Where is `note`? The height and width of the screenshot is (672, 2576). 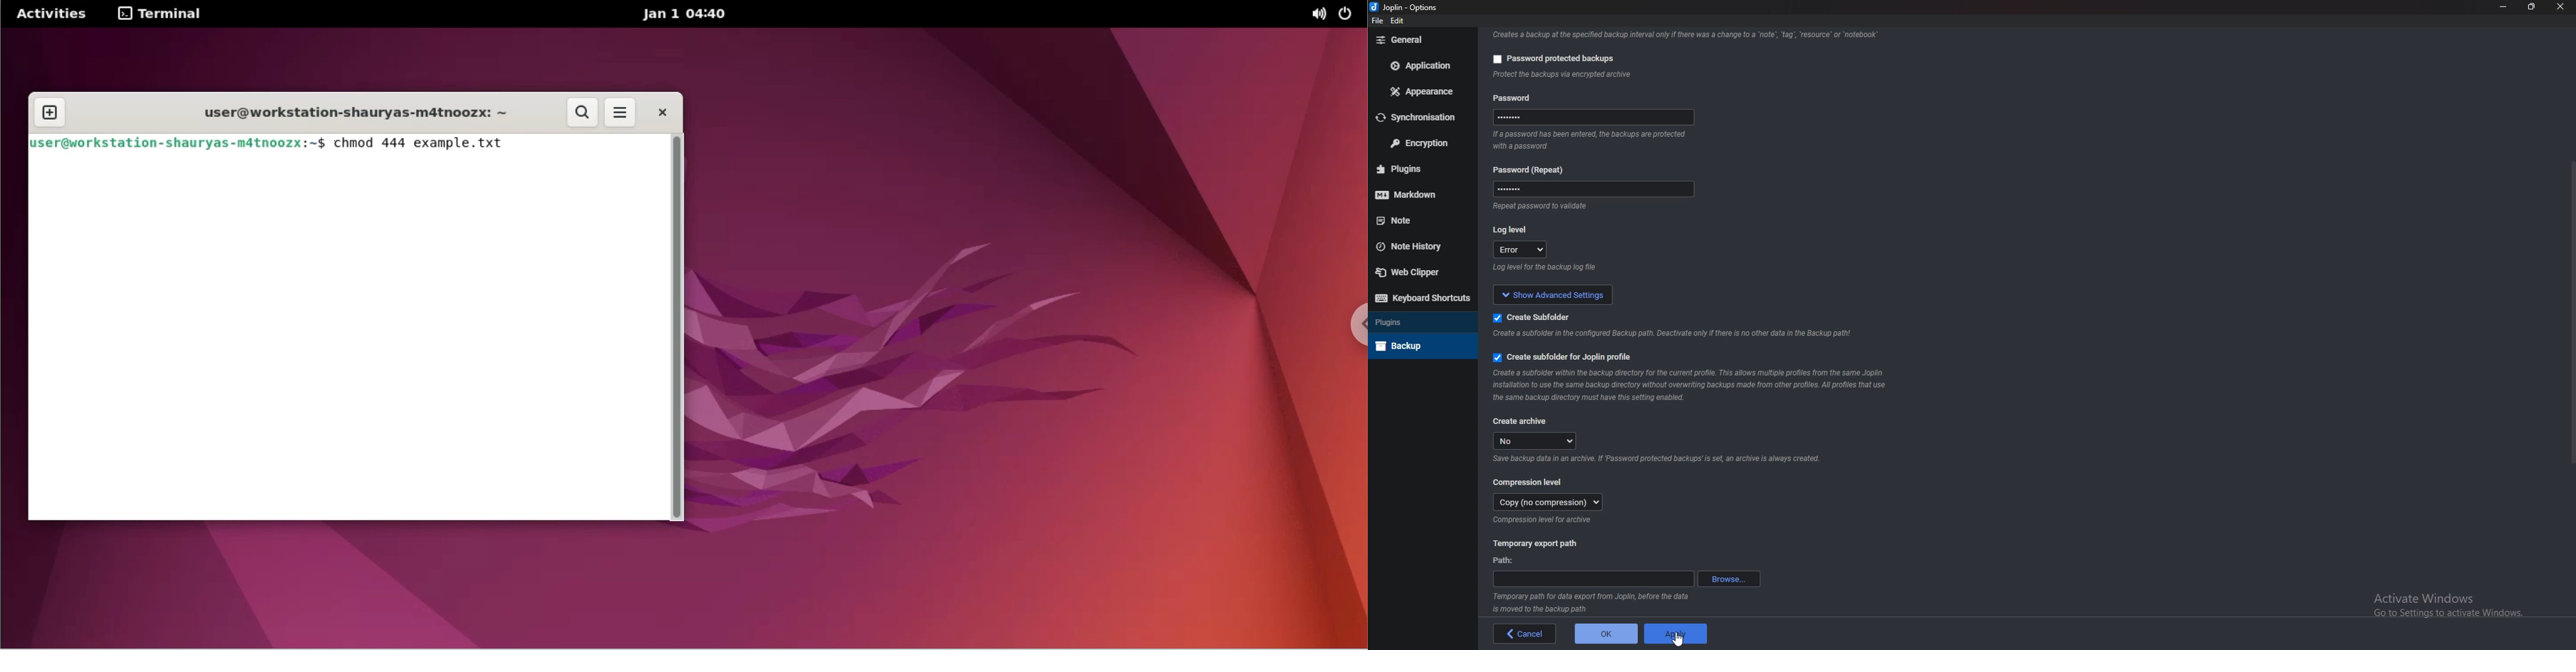
note is located at coordinates (1418, 220).